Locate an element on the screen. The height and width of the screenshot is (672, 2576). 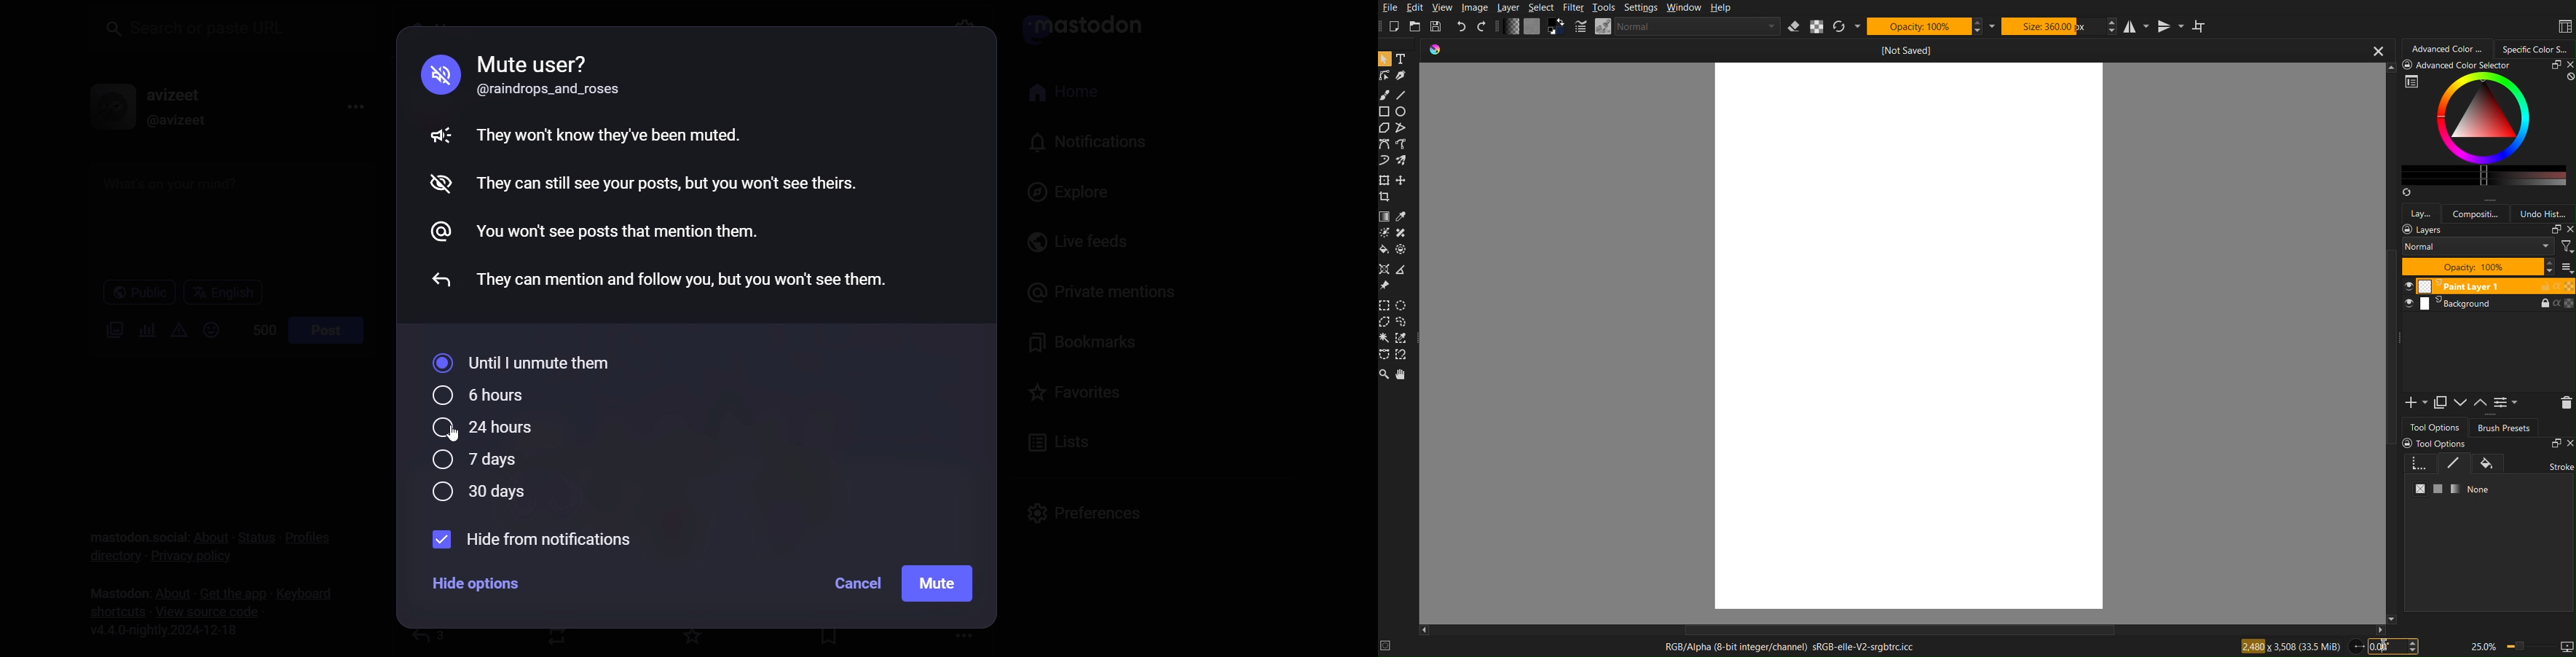
Delete is located at coordinates (2565, 403).